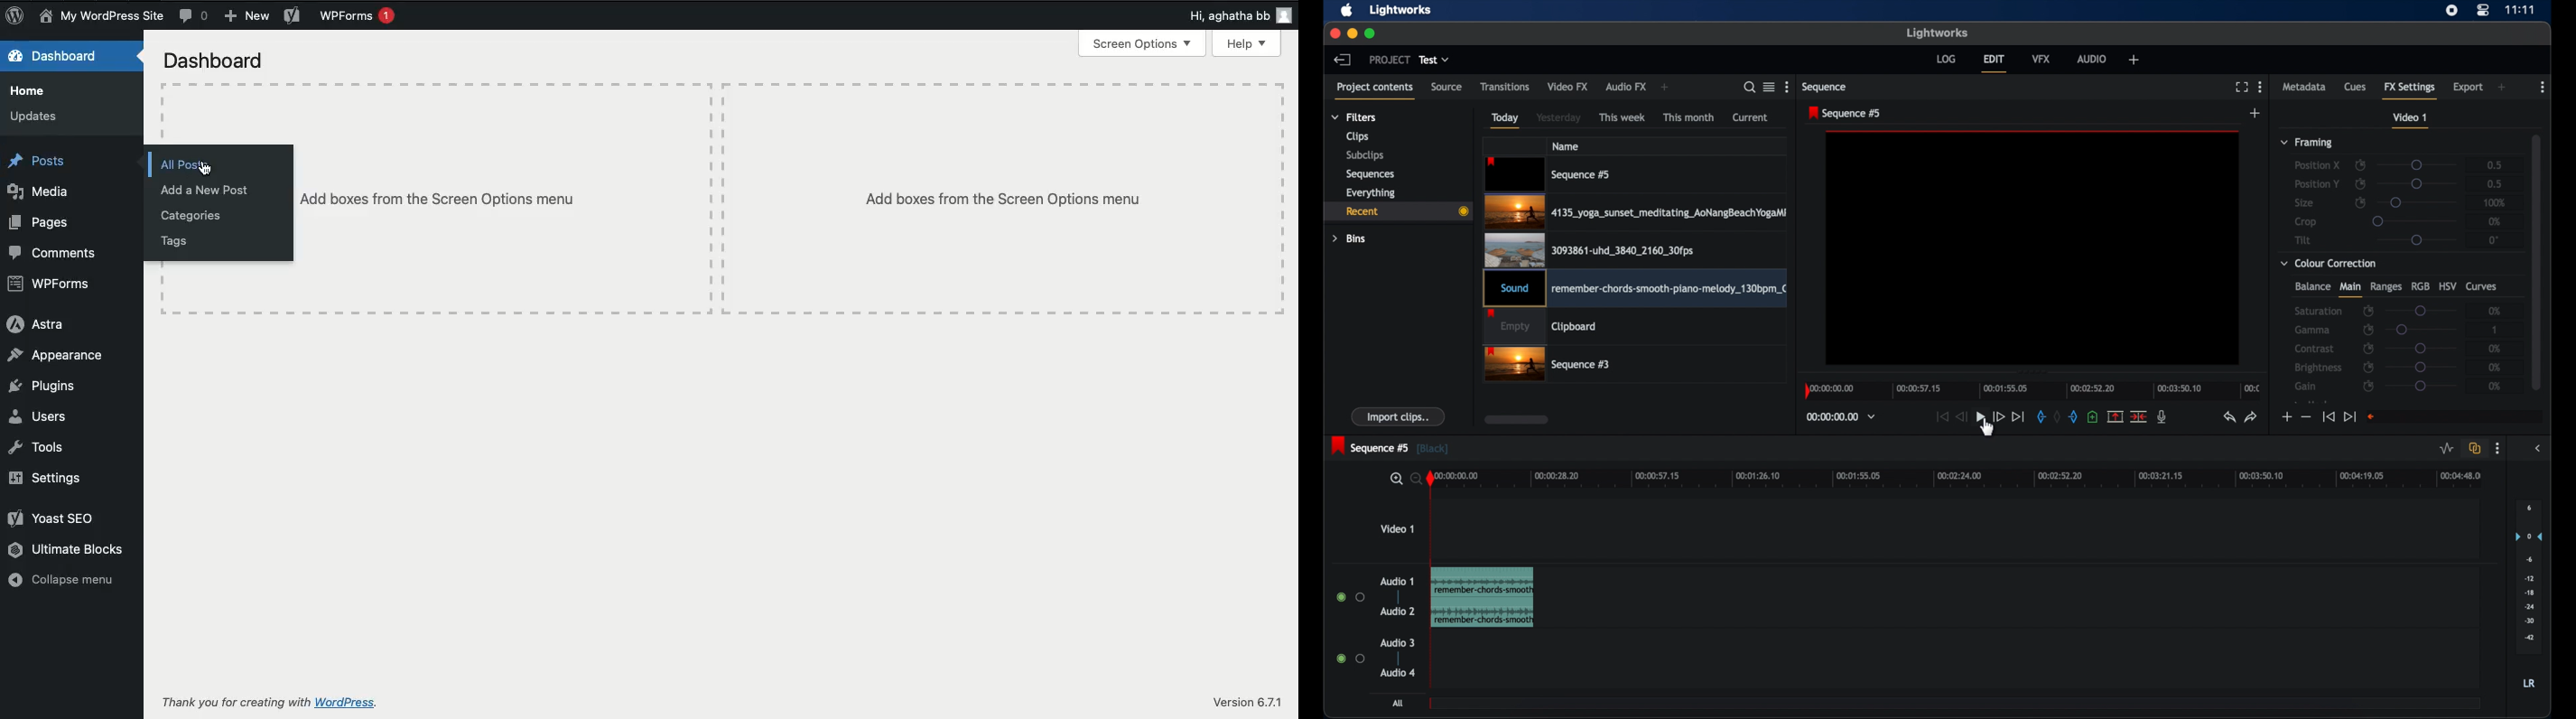 The height and width of the screenshot is (728, 2576). Describe the element at coordinates (2317, 166) in the screenshot. I see `position x` at that location.